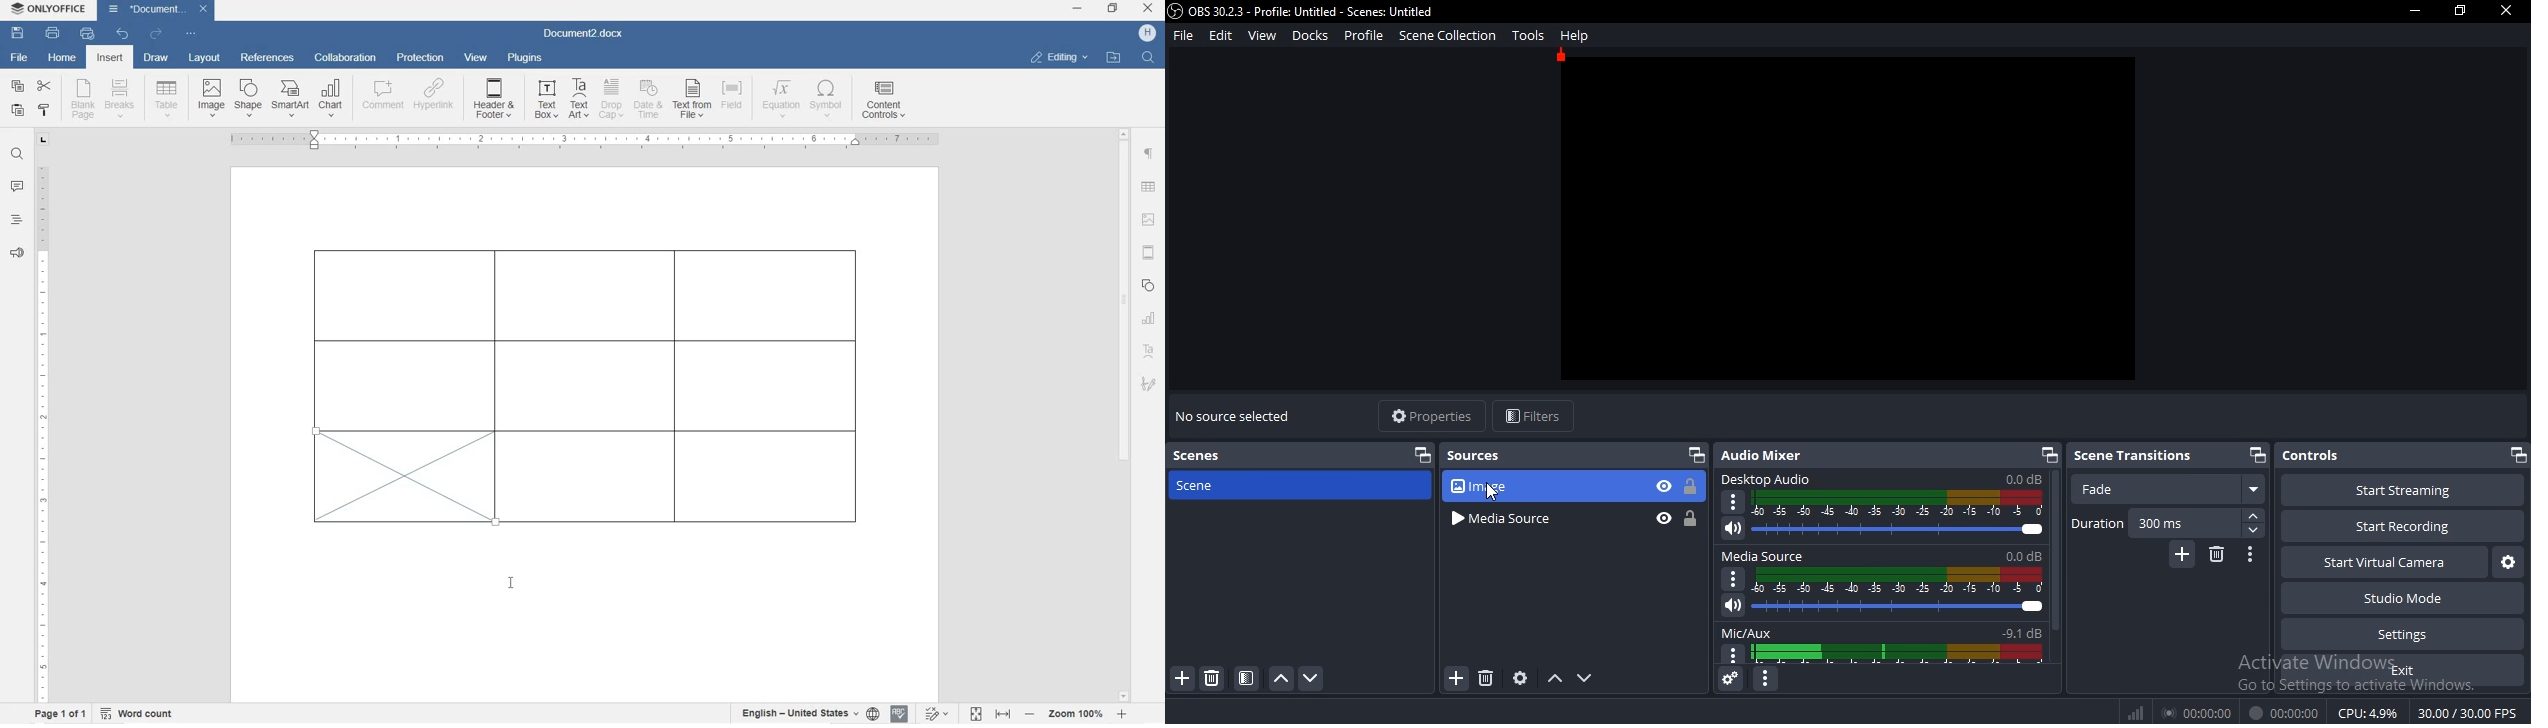 This screenshot has width=2548, height=728. Describe the element at coordinates (1528, 35) in the screenshot. I see `tools` at that location.